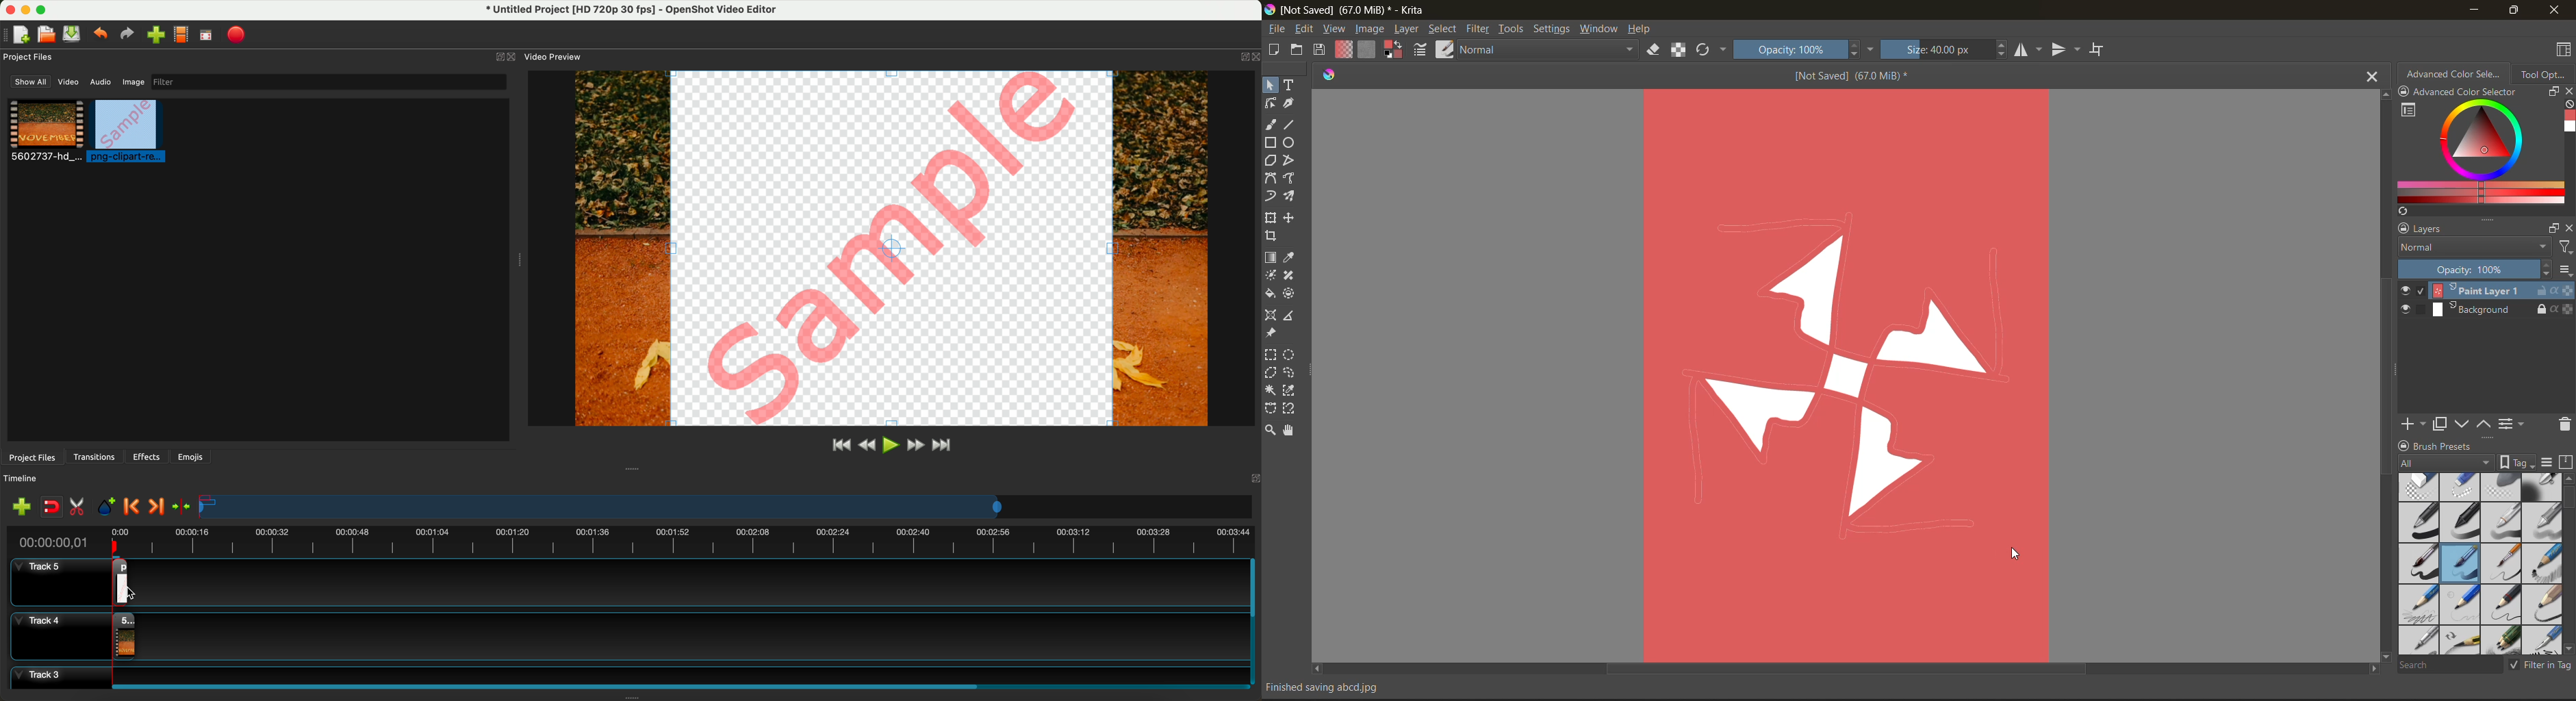 The width and height of the screenshot is (2576, 728). I want to click on lock/unlock docker, so click(2407, 92).